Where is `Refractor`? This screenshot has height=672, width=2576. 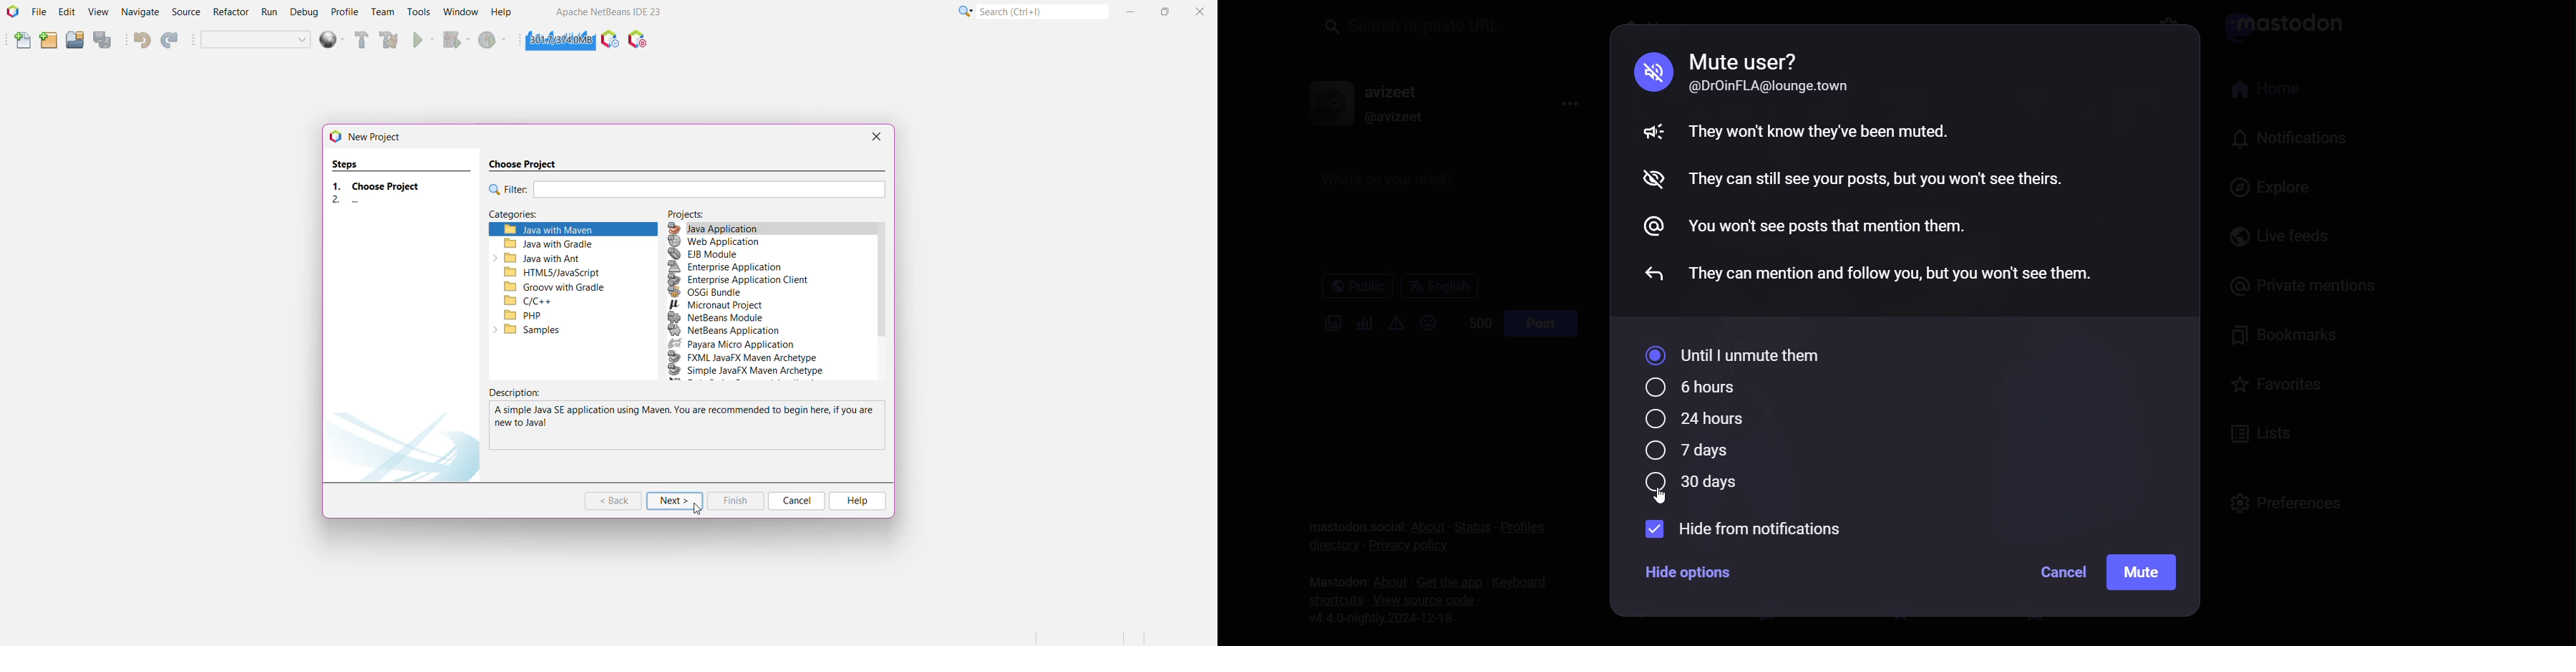 Refractor is located at coordinates (230, 12).